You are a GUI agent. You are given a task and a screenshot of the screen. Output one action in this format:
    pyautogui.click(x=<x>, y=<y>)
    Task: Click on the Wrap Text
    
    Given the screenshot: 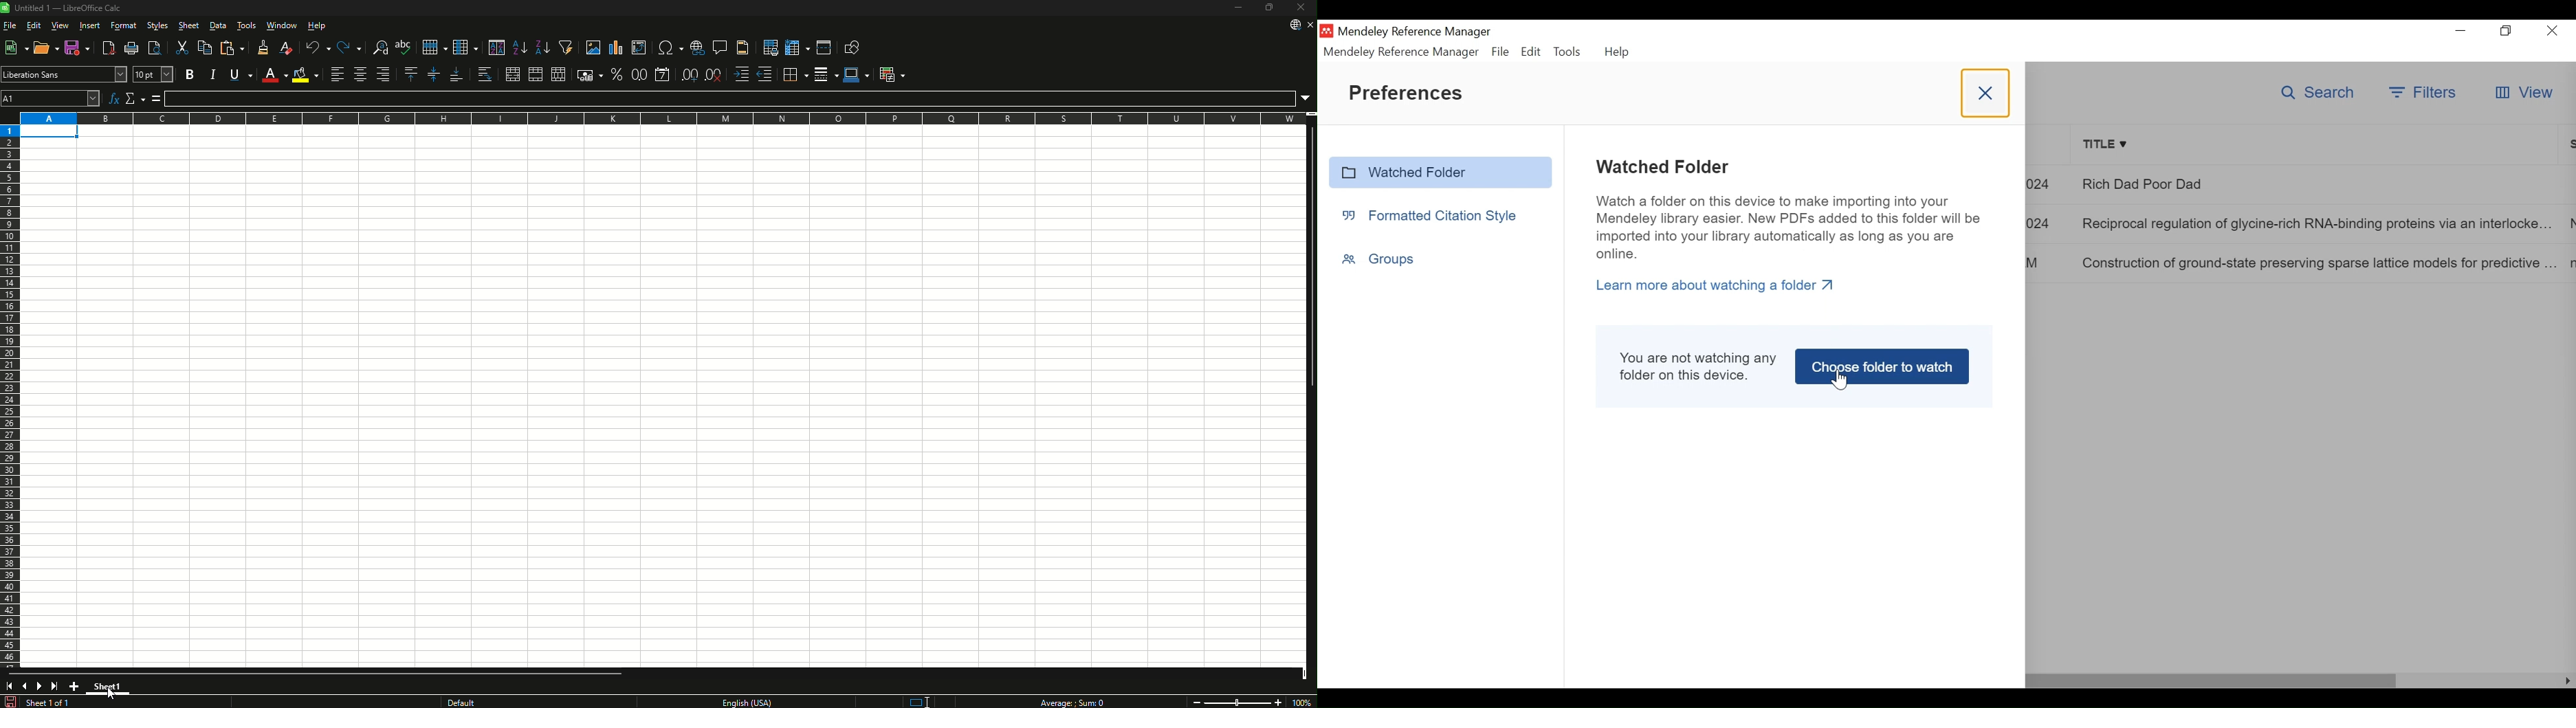 What is the action you would take?
    pyautogui.click(x=485, y=74)
    